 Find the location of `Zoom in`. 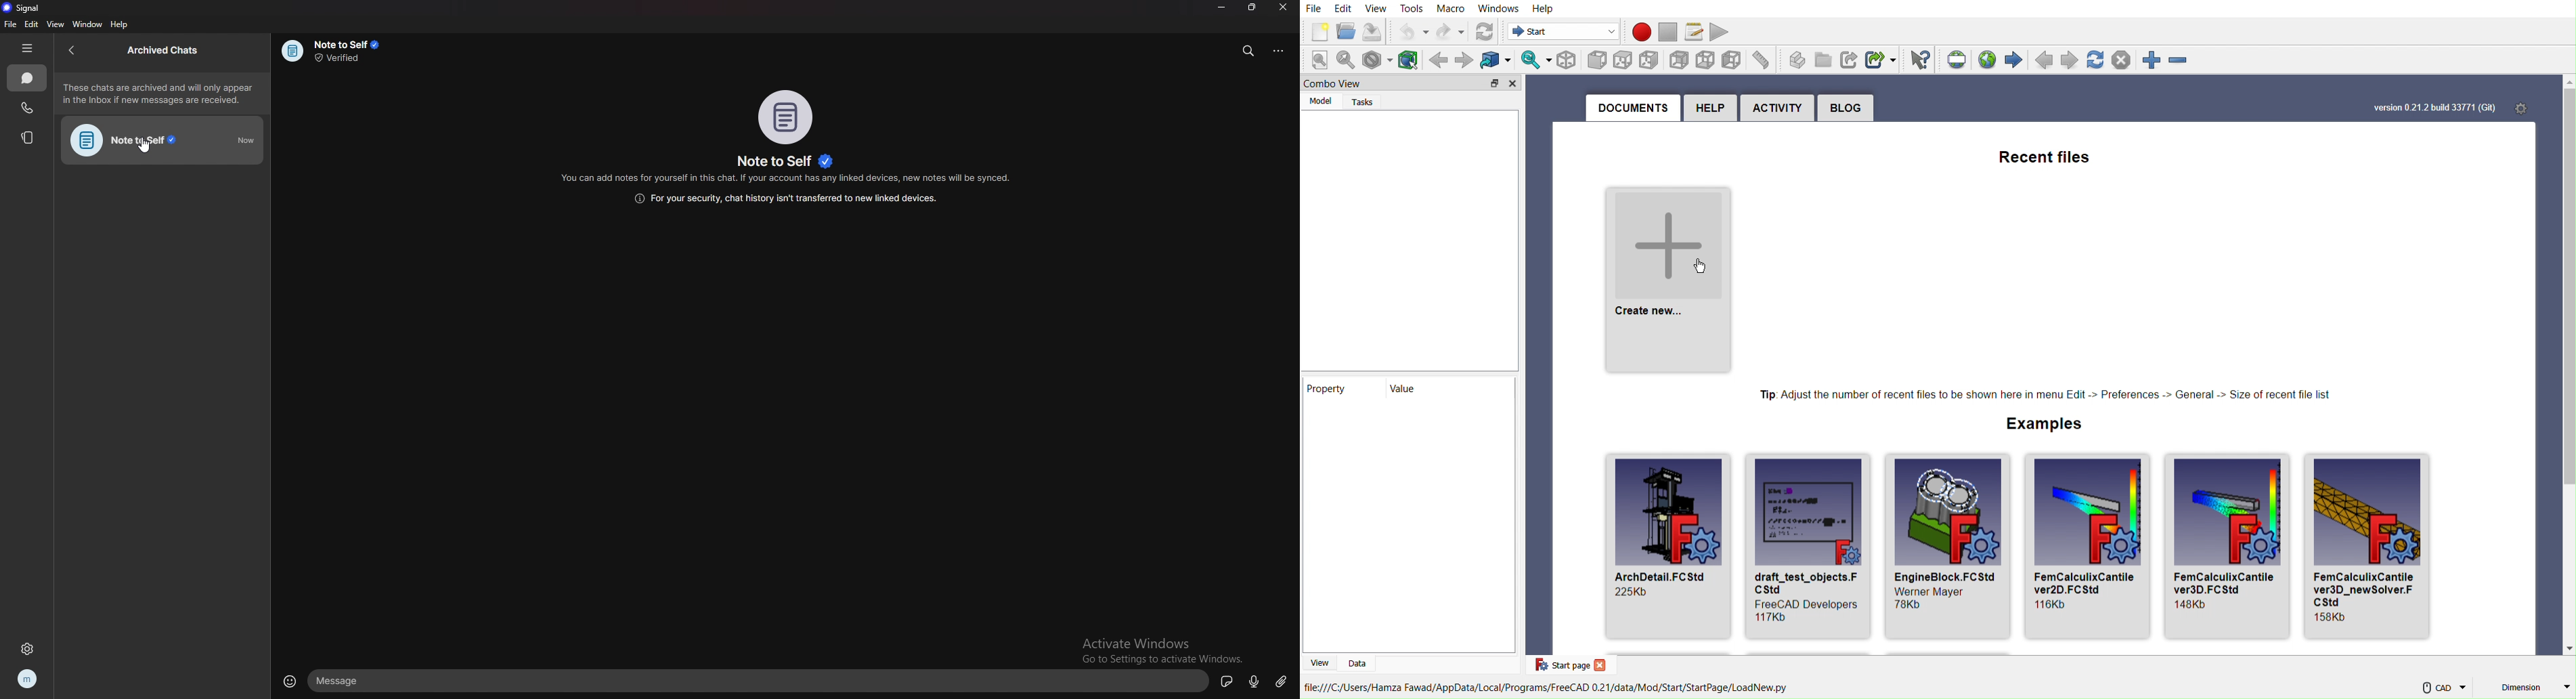

Zoom in is located at coordinates (2154, 61).